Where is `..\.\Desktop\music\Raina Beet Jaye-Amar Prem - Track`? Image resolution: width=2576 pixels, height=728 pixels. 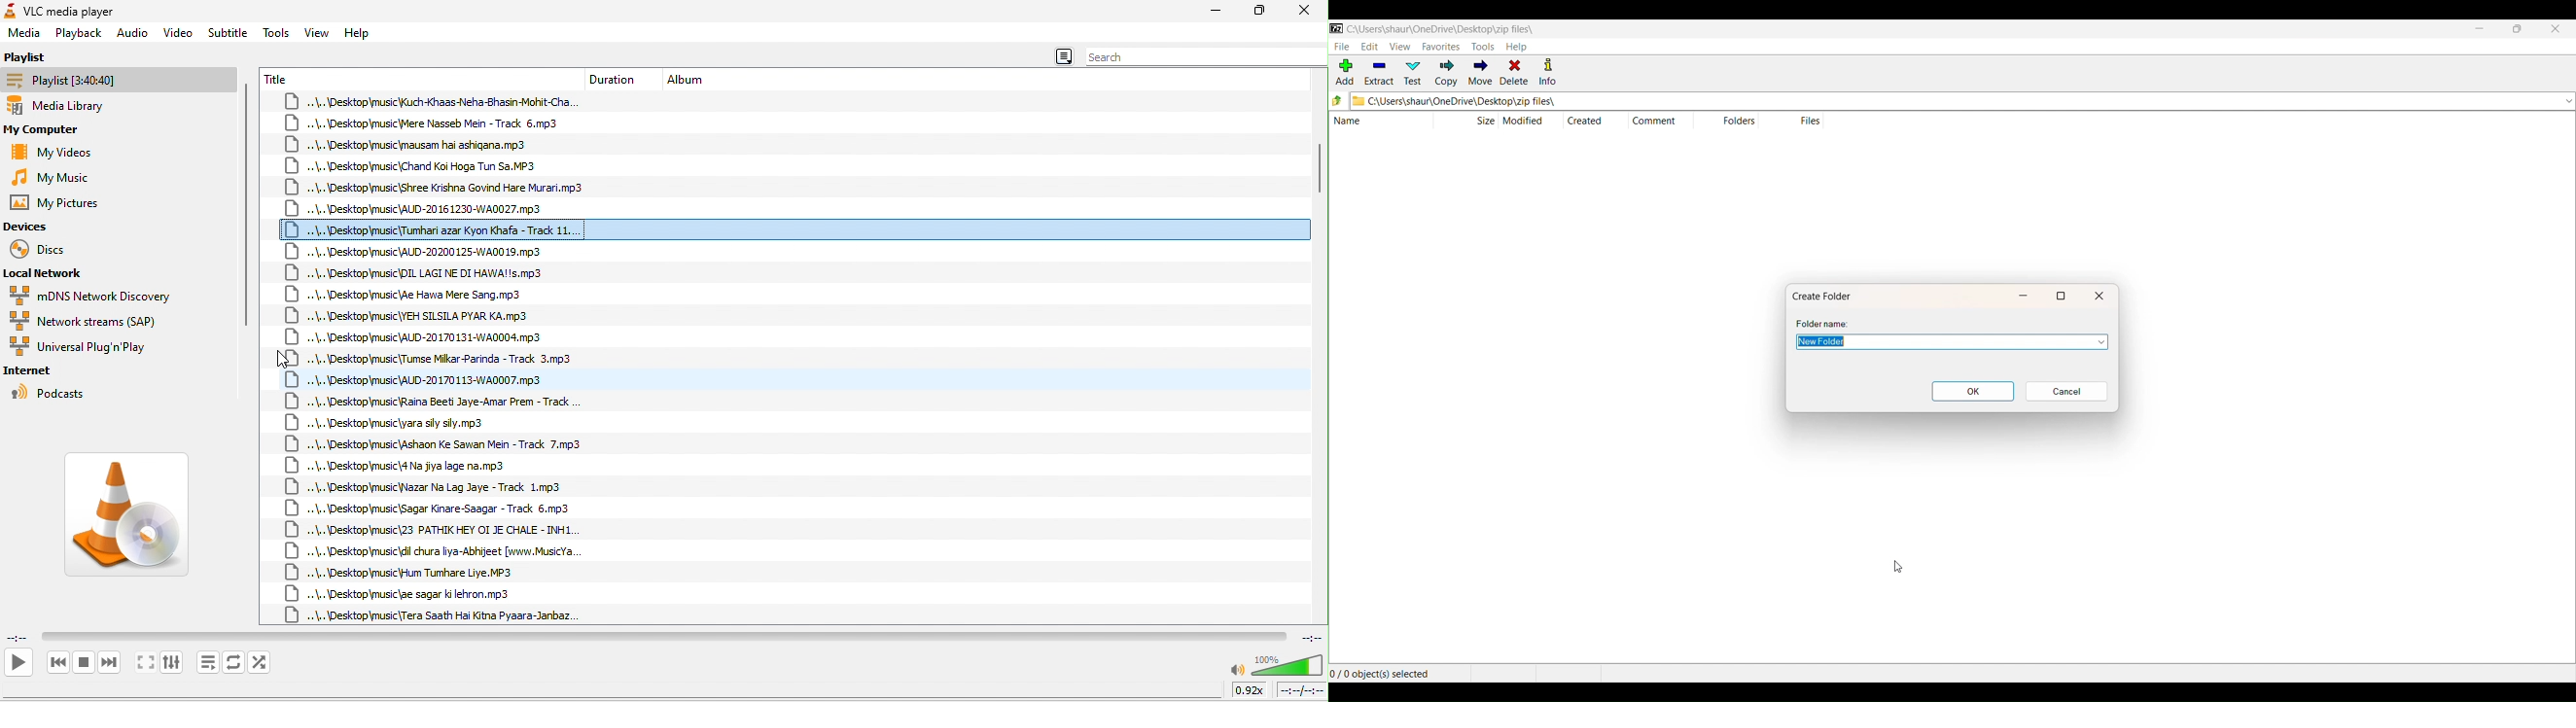
..\.\Desktop\music\Raina Beet Jaye-Amar Prem - Track is located at coordinates (431, 402).